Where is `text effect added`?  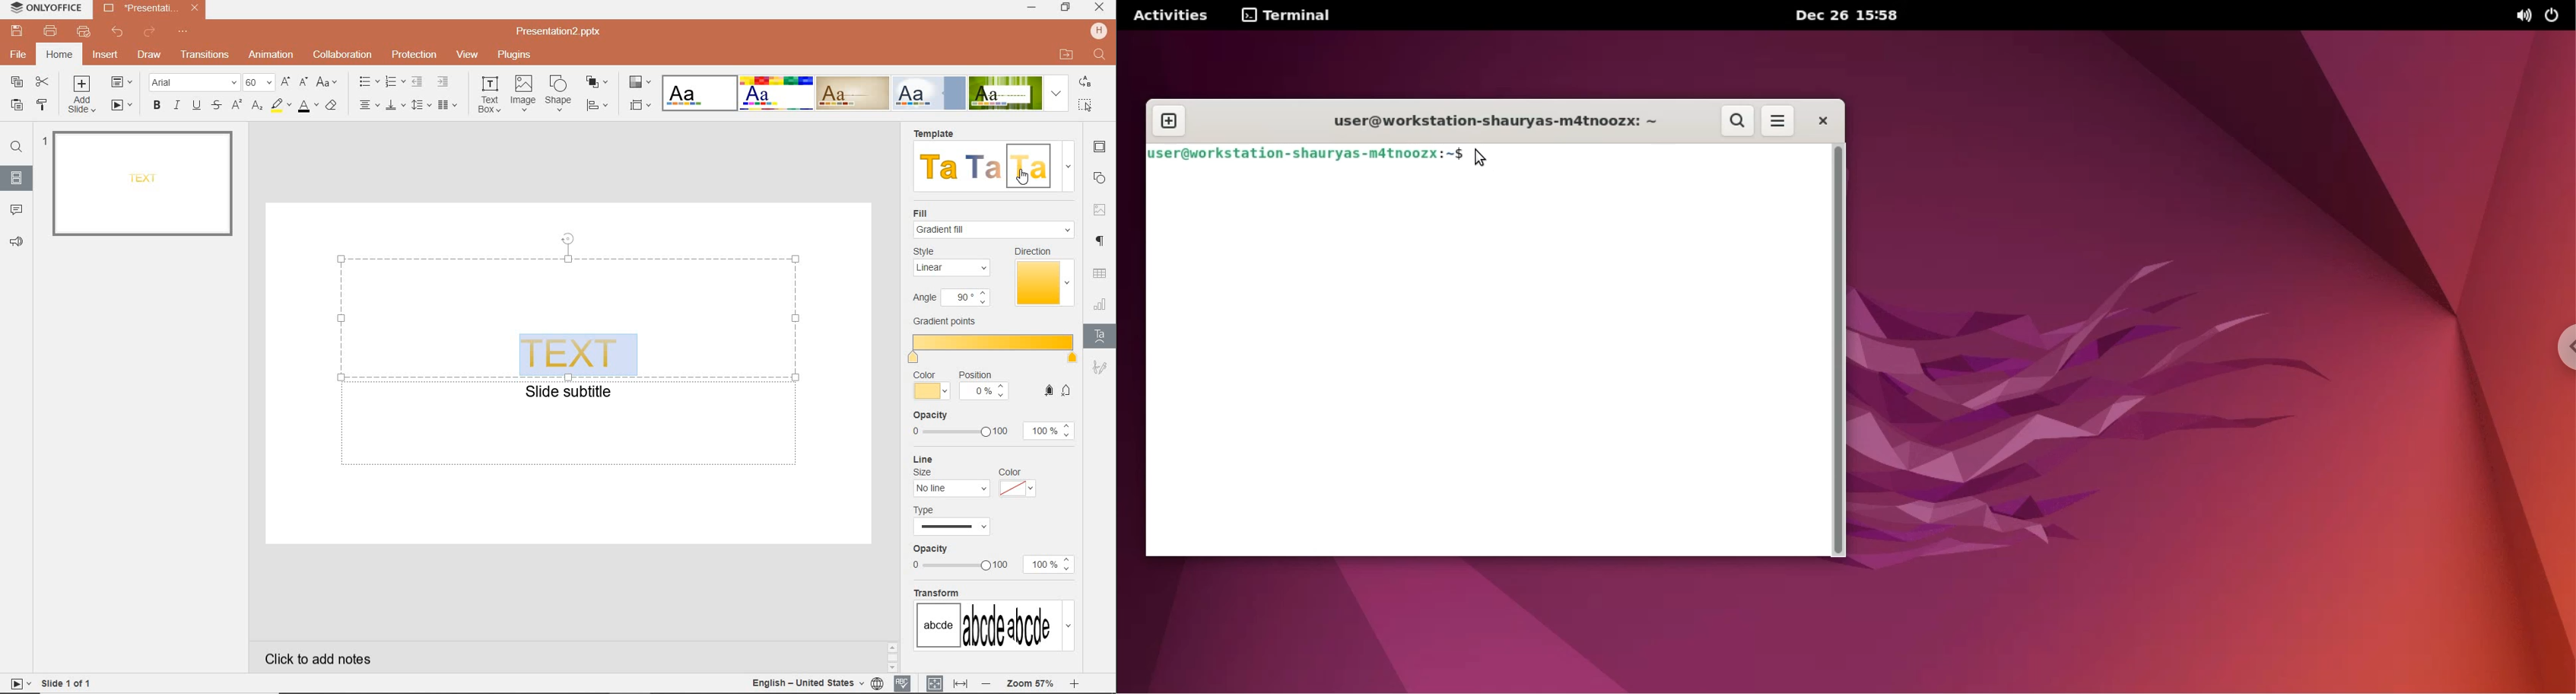 text effect added is located at coordinates (586, 350).